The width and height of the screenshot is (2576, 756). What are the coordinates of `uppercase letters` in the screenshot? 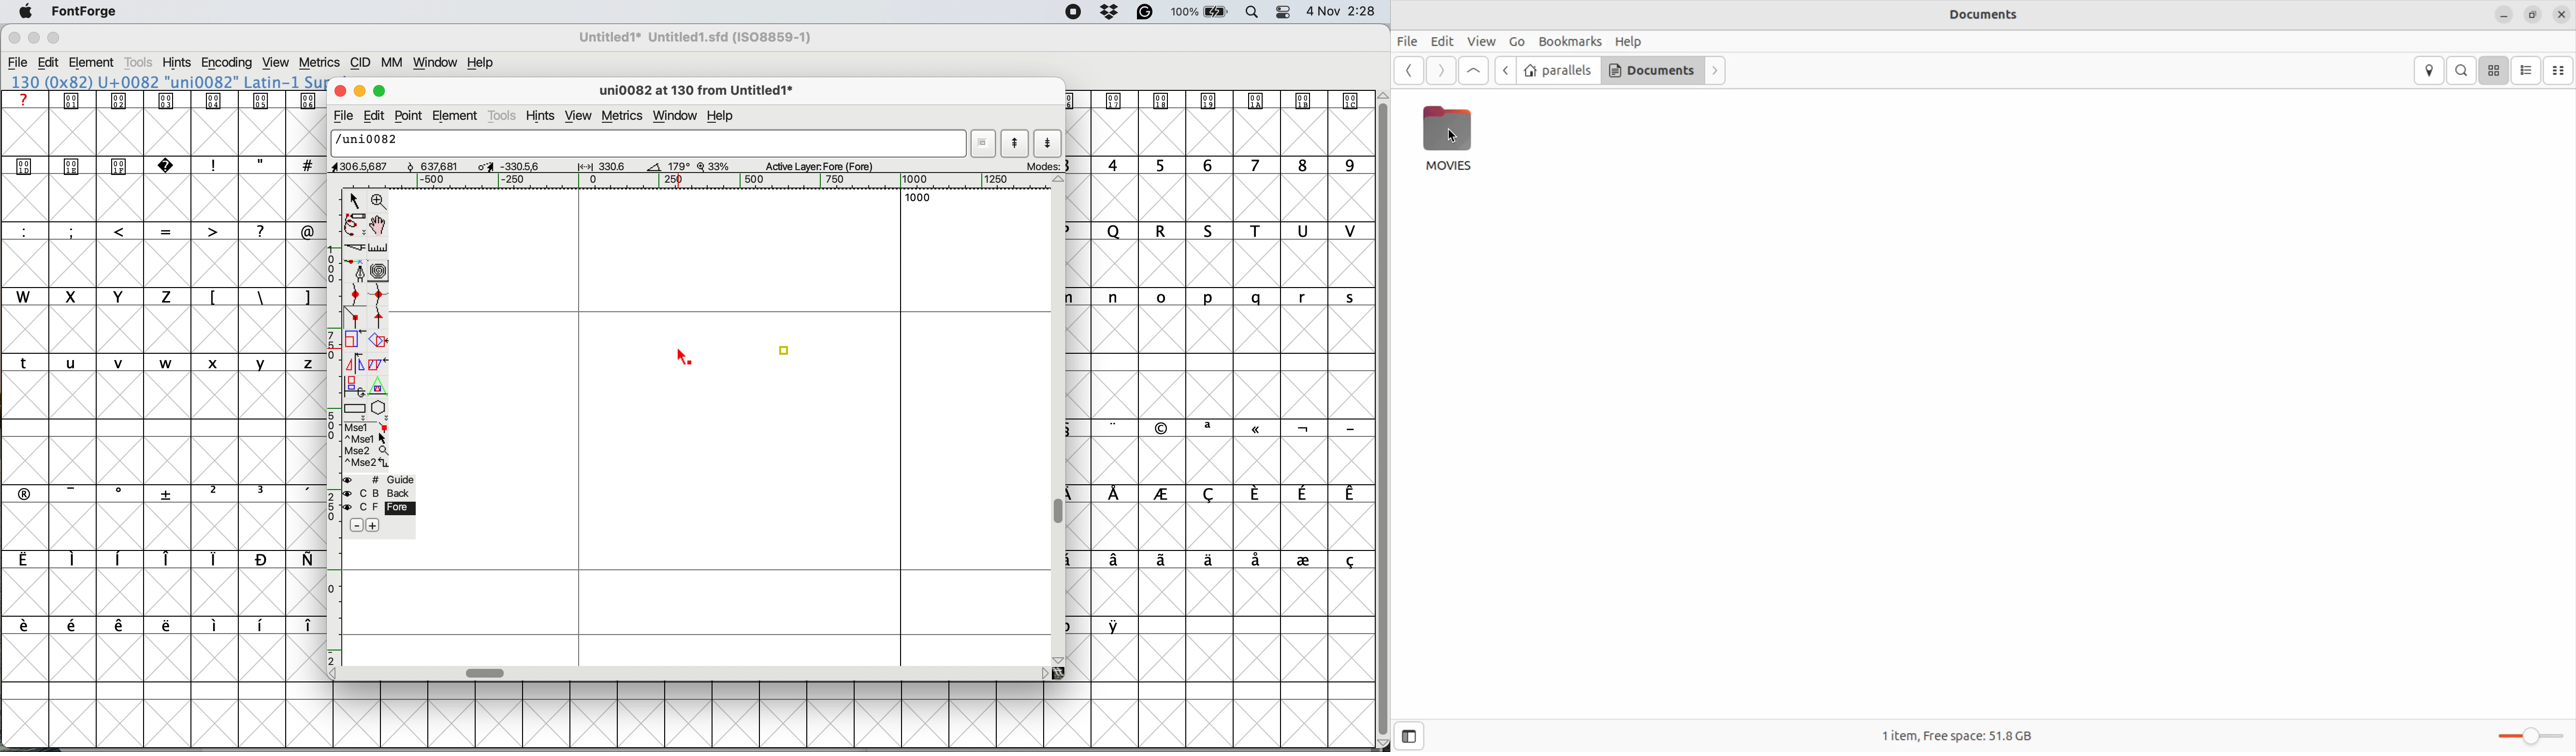 It's located at (1227, 231).